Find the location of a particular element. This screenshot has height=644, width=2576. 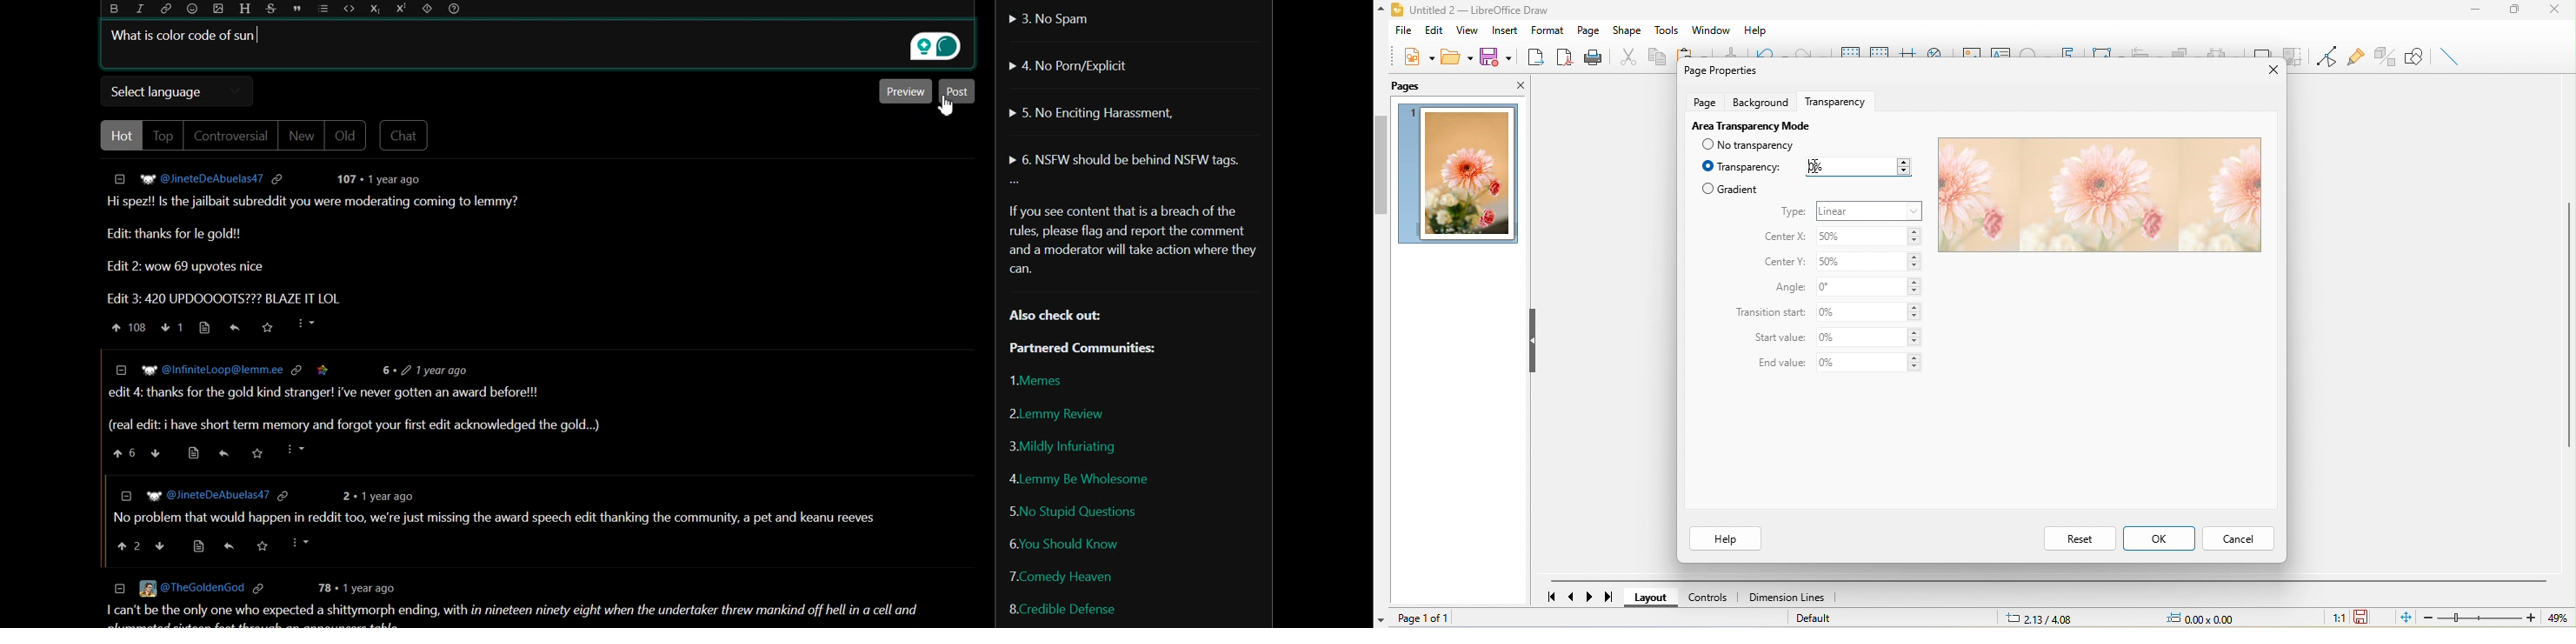

file is located at coordinates (1405, 30).